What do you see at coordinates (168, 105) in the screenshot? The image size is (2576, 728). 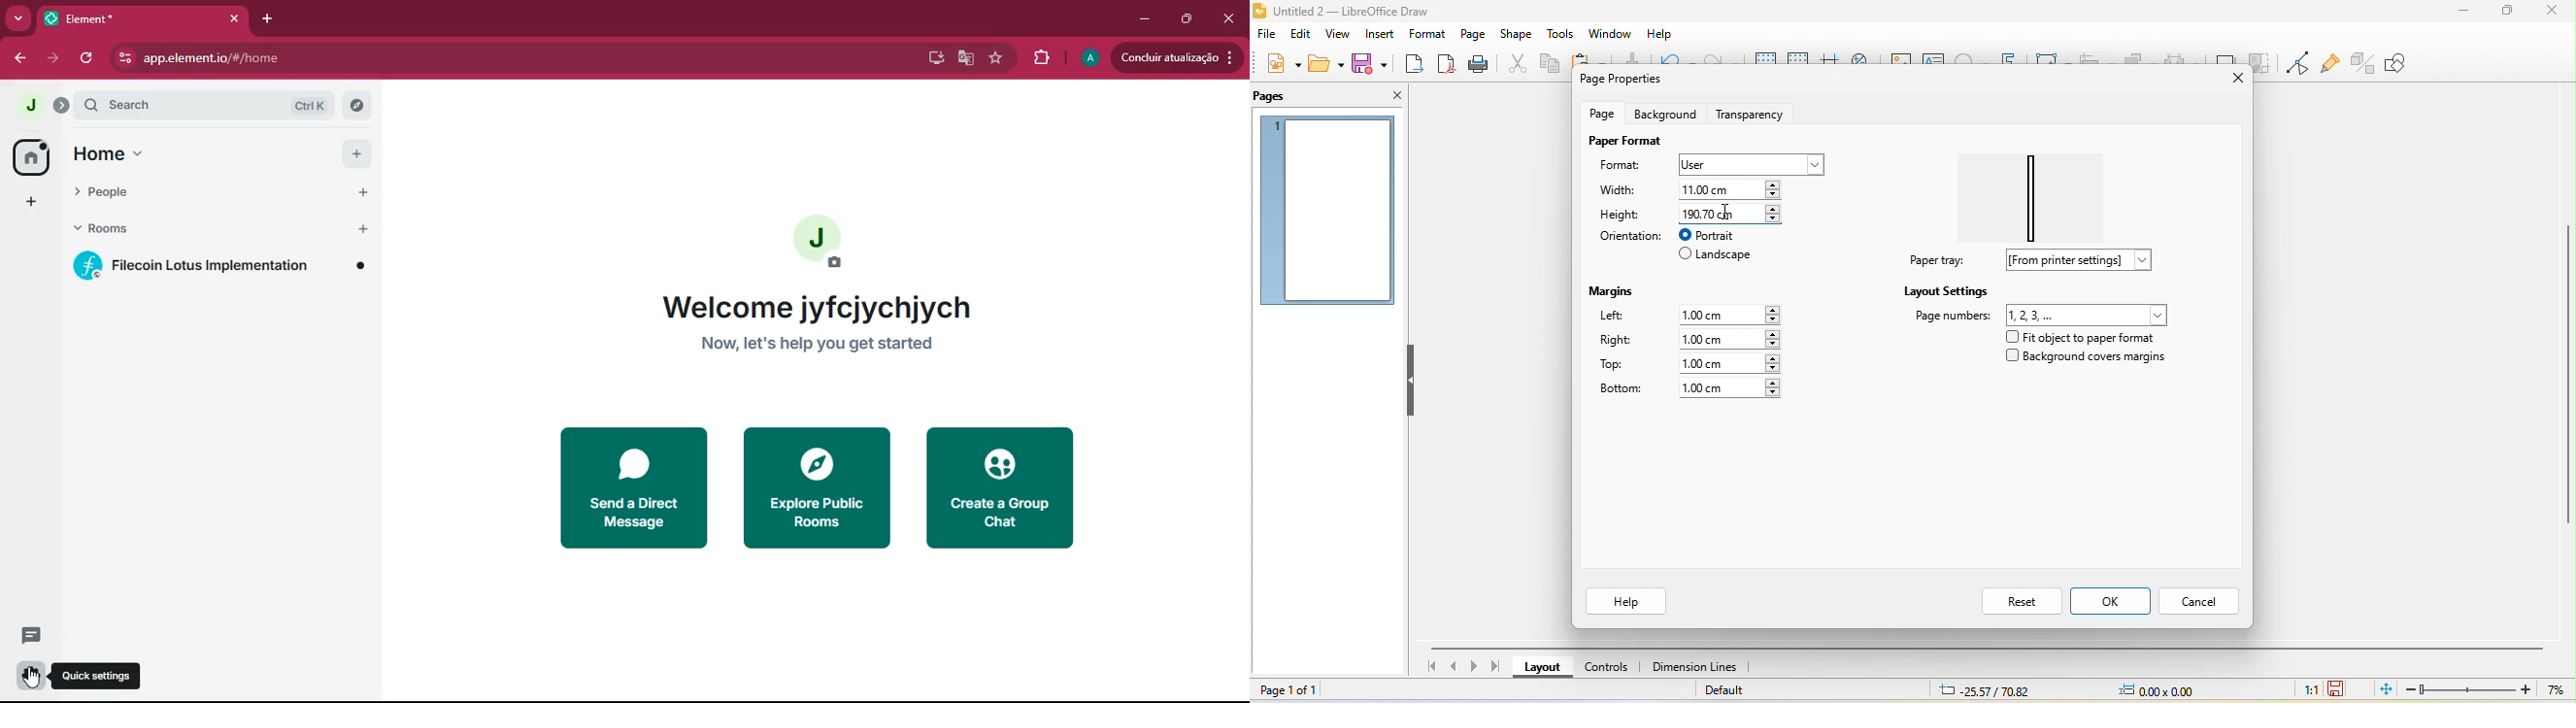 I see `search` at bounding box center [168, 105].